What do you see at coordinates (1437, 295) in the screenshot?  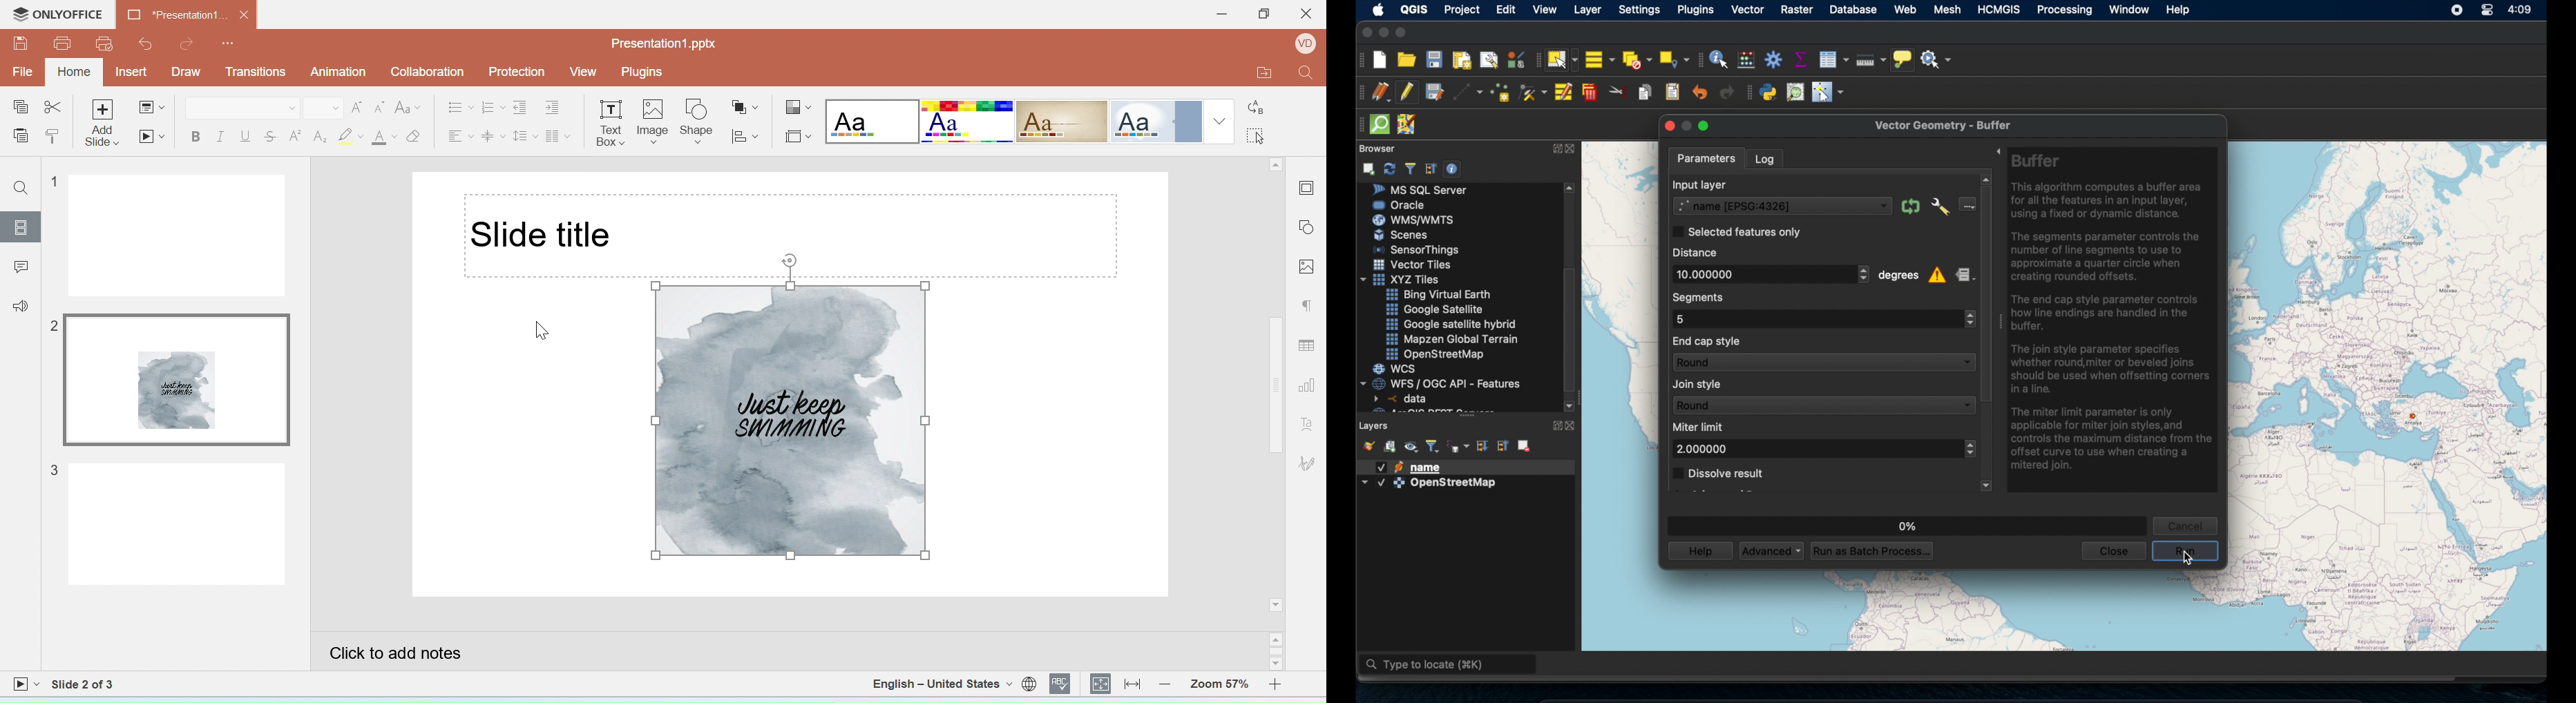 I see `bing virtual earth` at bounding box center [1437, 295].